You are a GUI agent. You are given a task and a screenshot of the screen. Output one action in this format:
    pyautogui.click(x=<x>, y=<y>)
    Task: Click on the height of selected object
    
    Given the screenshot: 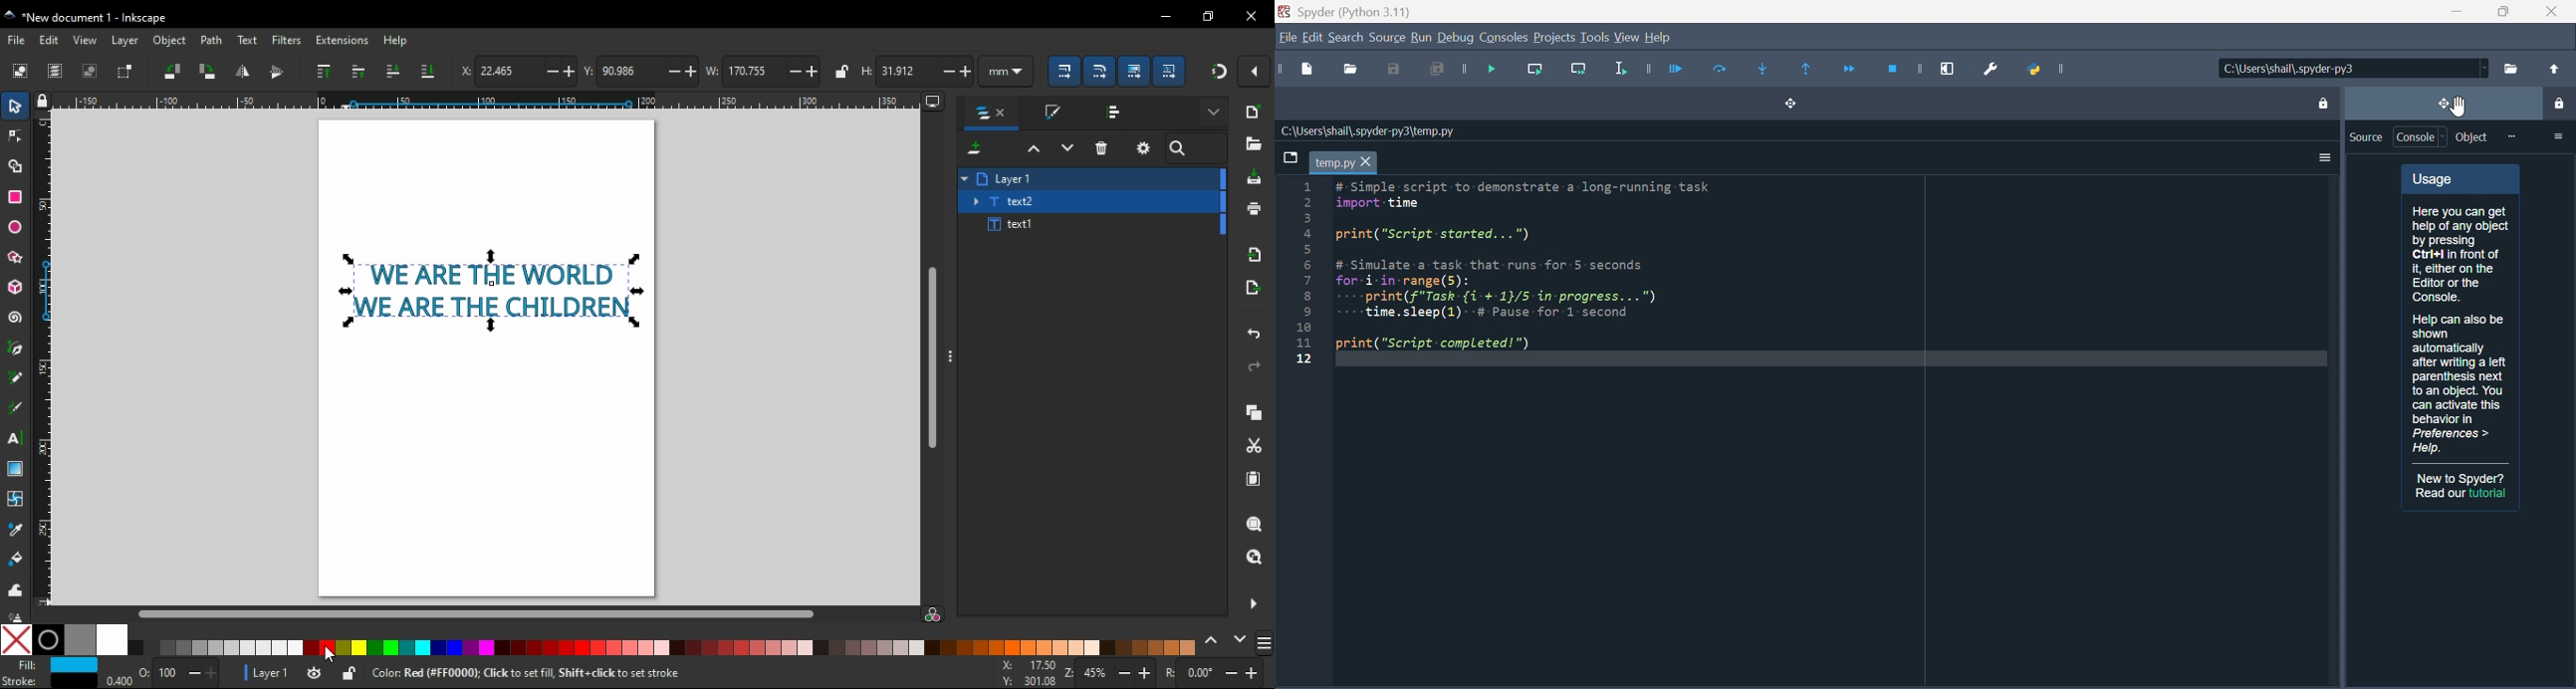 What is the action you would take?
    pyautogui.click(x=915, y=70)
    